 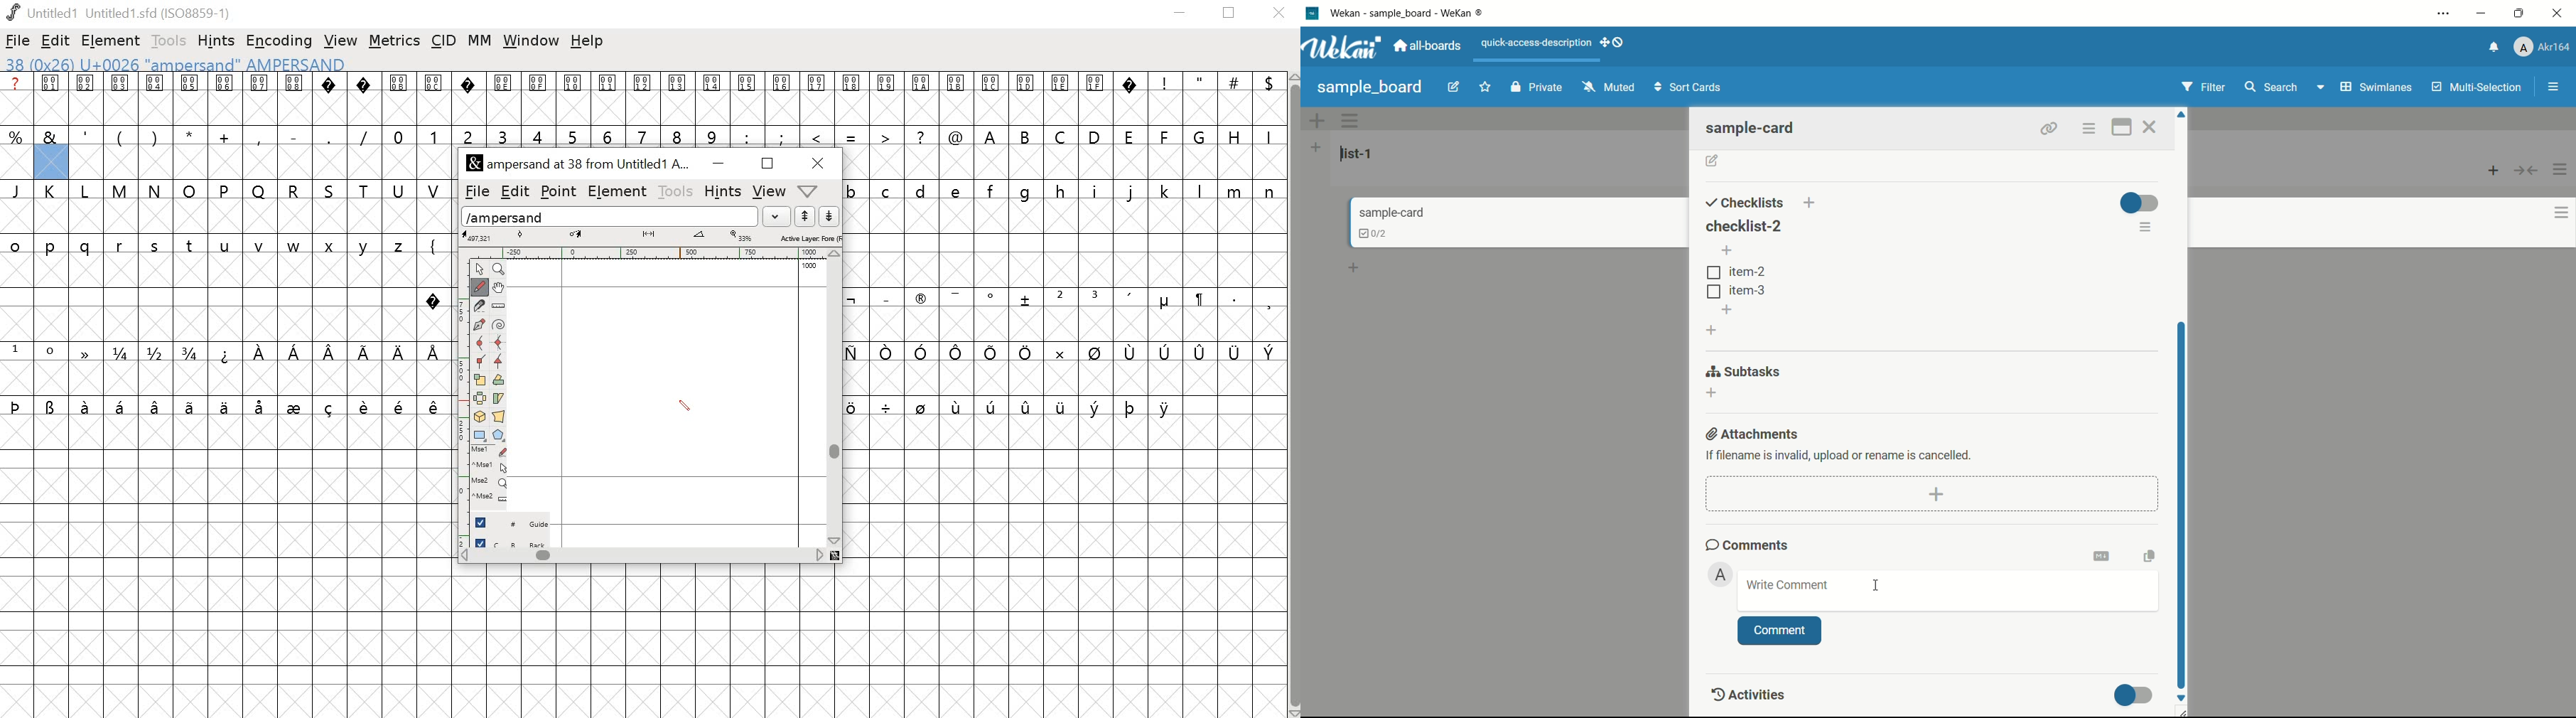 I want to click on glyphy slot, so click(x=51, y=163).